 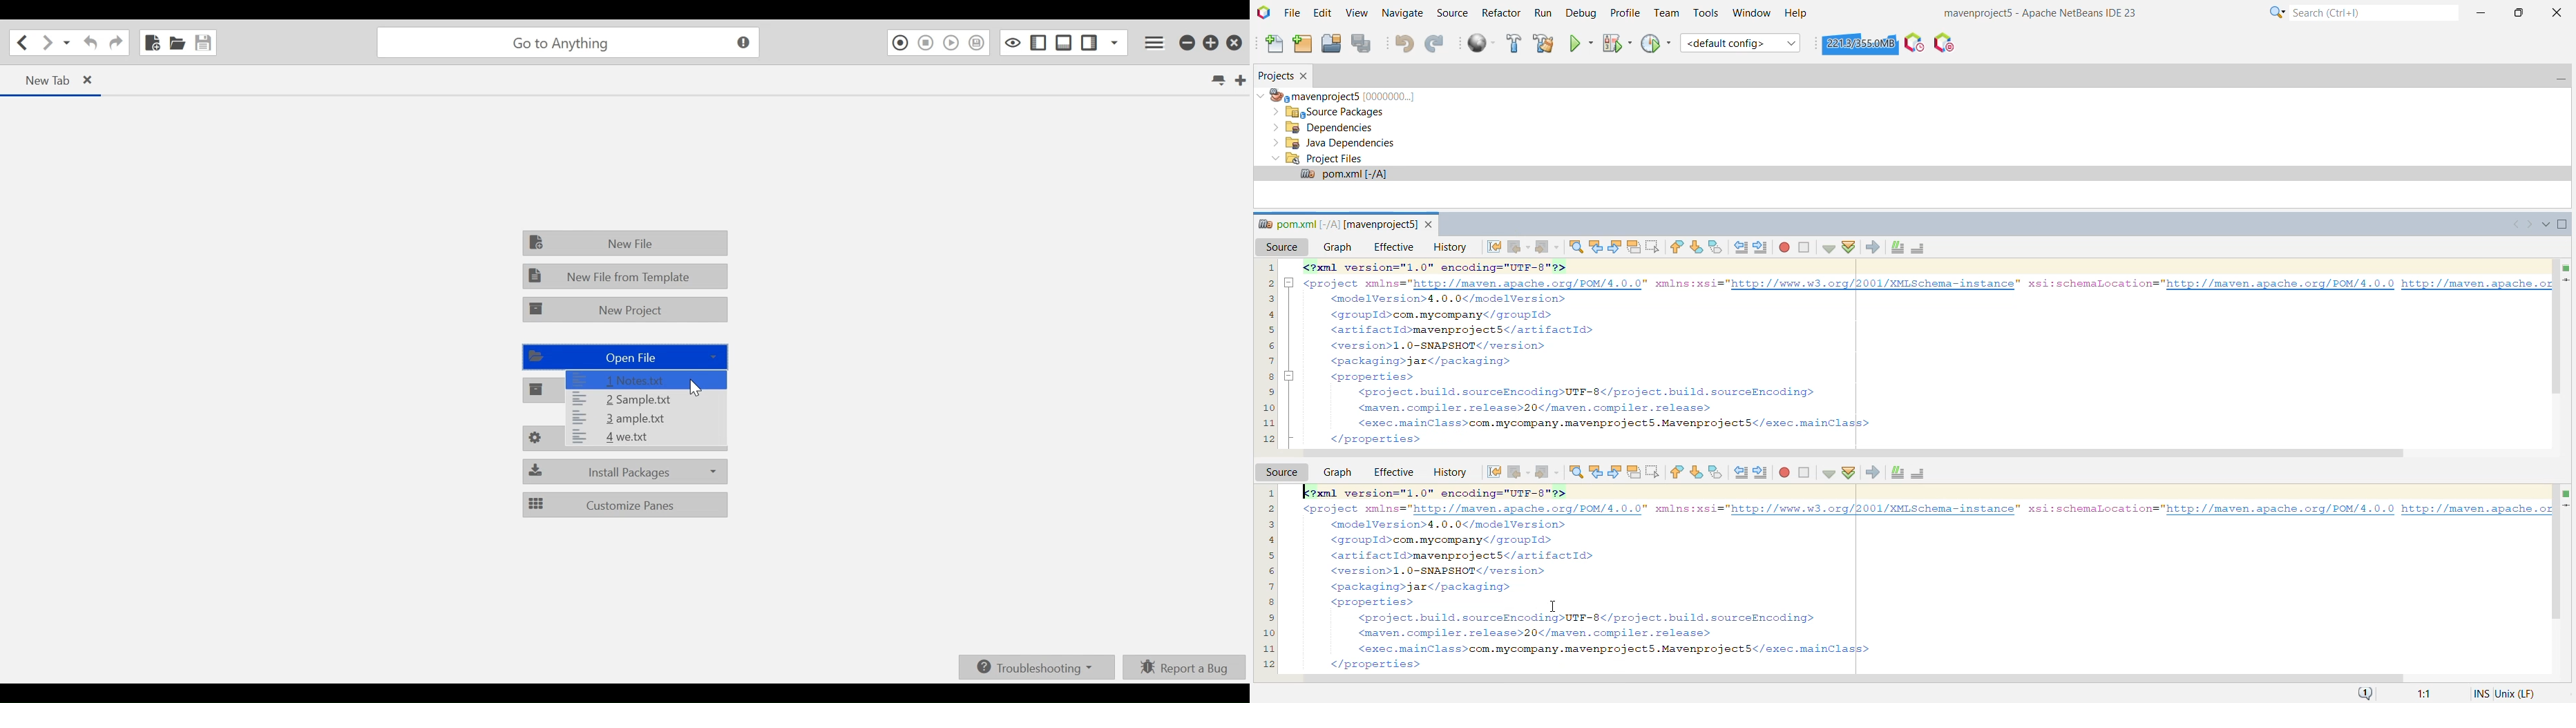 What do you see at coordinates (1430, 224) in the screenshot?
I see `close` at bounding box center [1430, 224].